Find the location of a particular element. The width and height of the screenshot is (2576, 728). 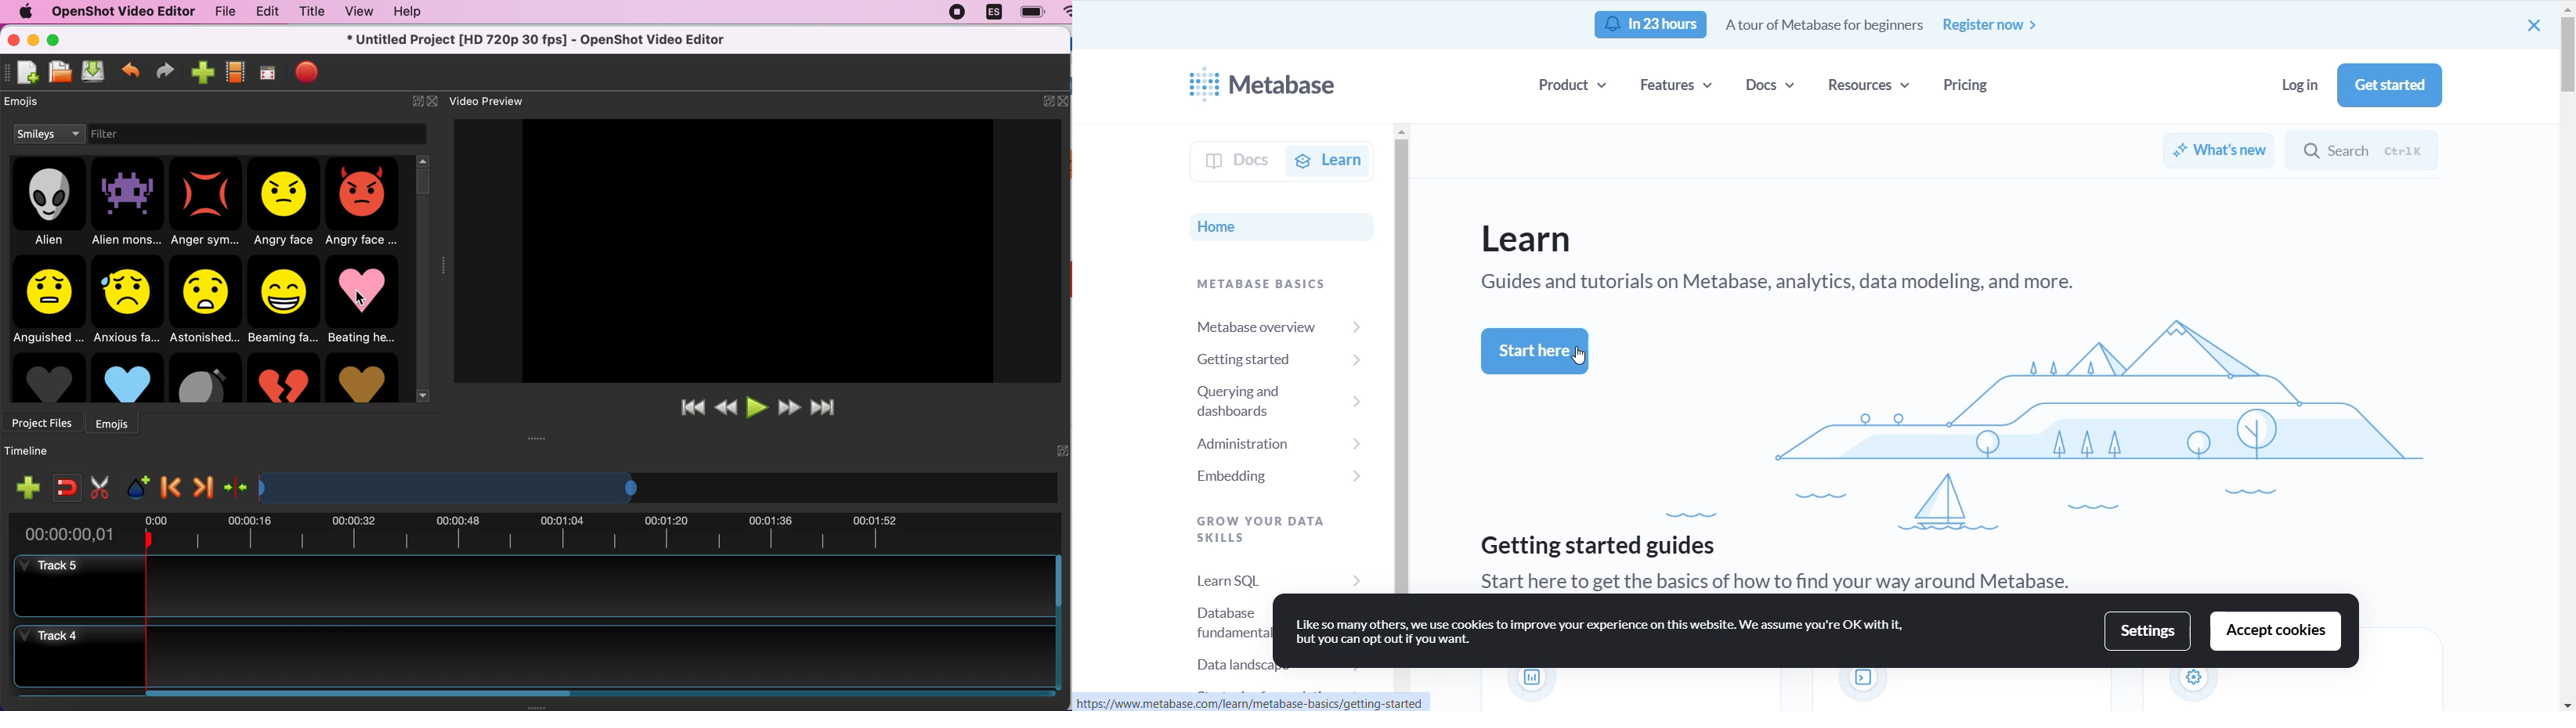

angry face 2 is located at coordinates (366, 204).